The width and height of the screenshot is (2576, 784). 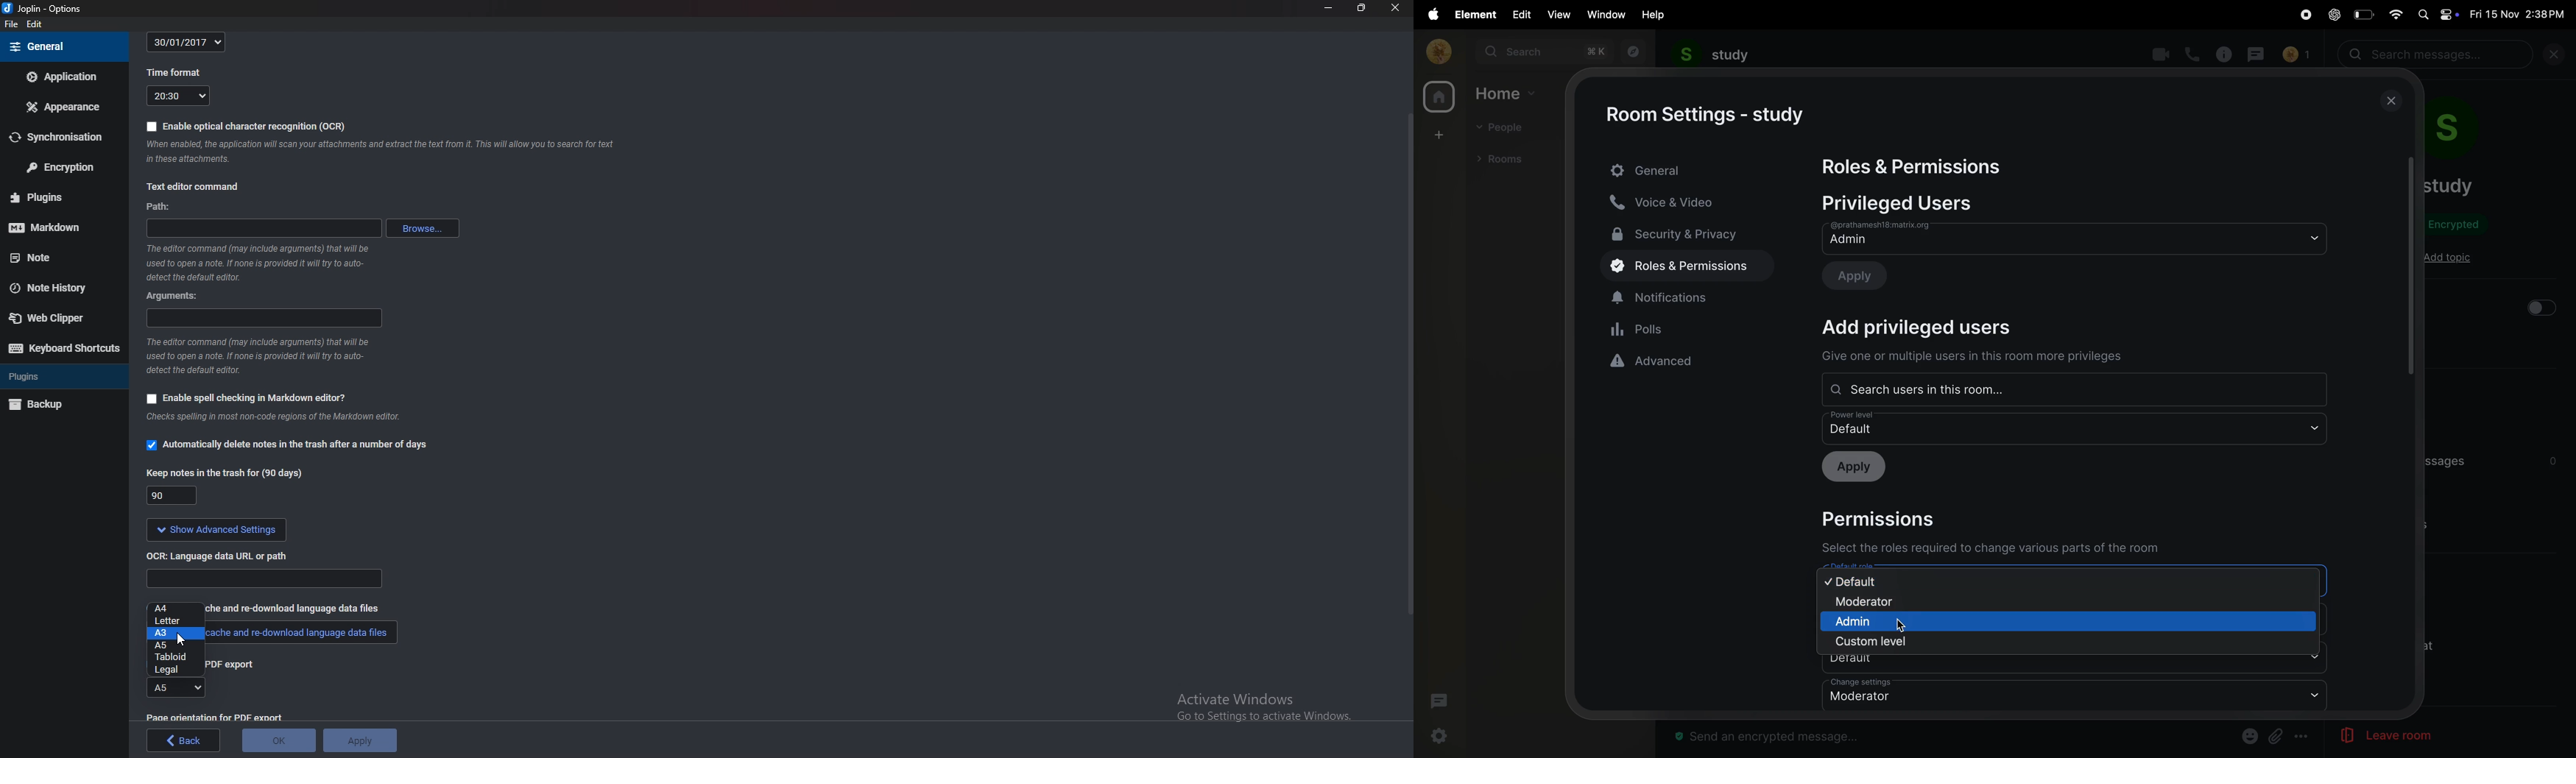 What do you see at coordinates (2438, 55) in the screenshot?
I see `search bar` at bounding box center [2438, 55].